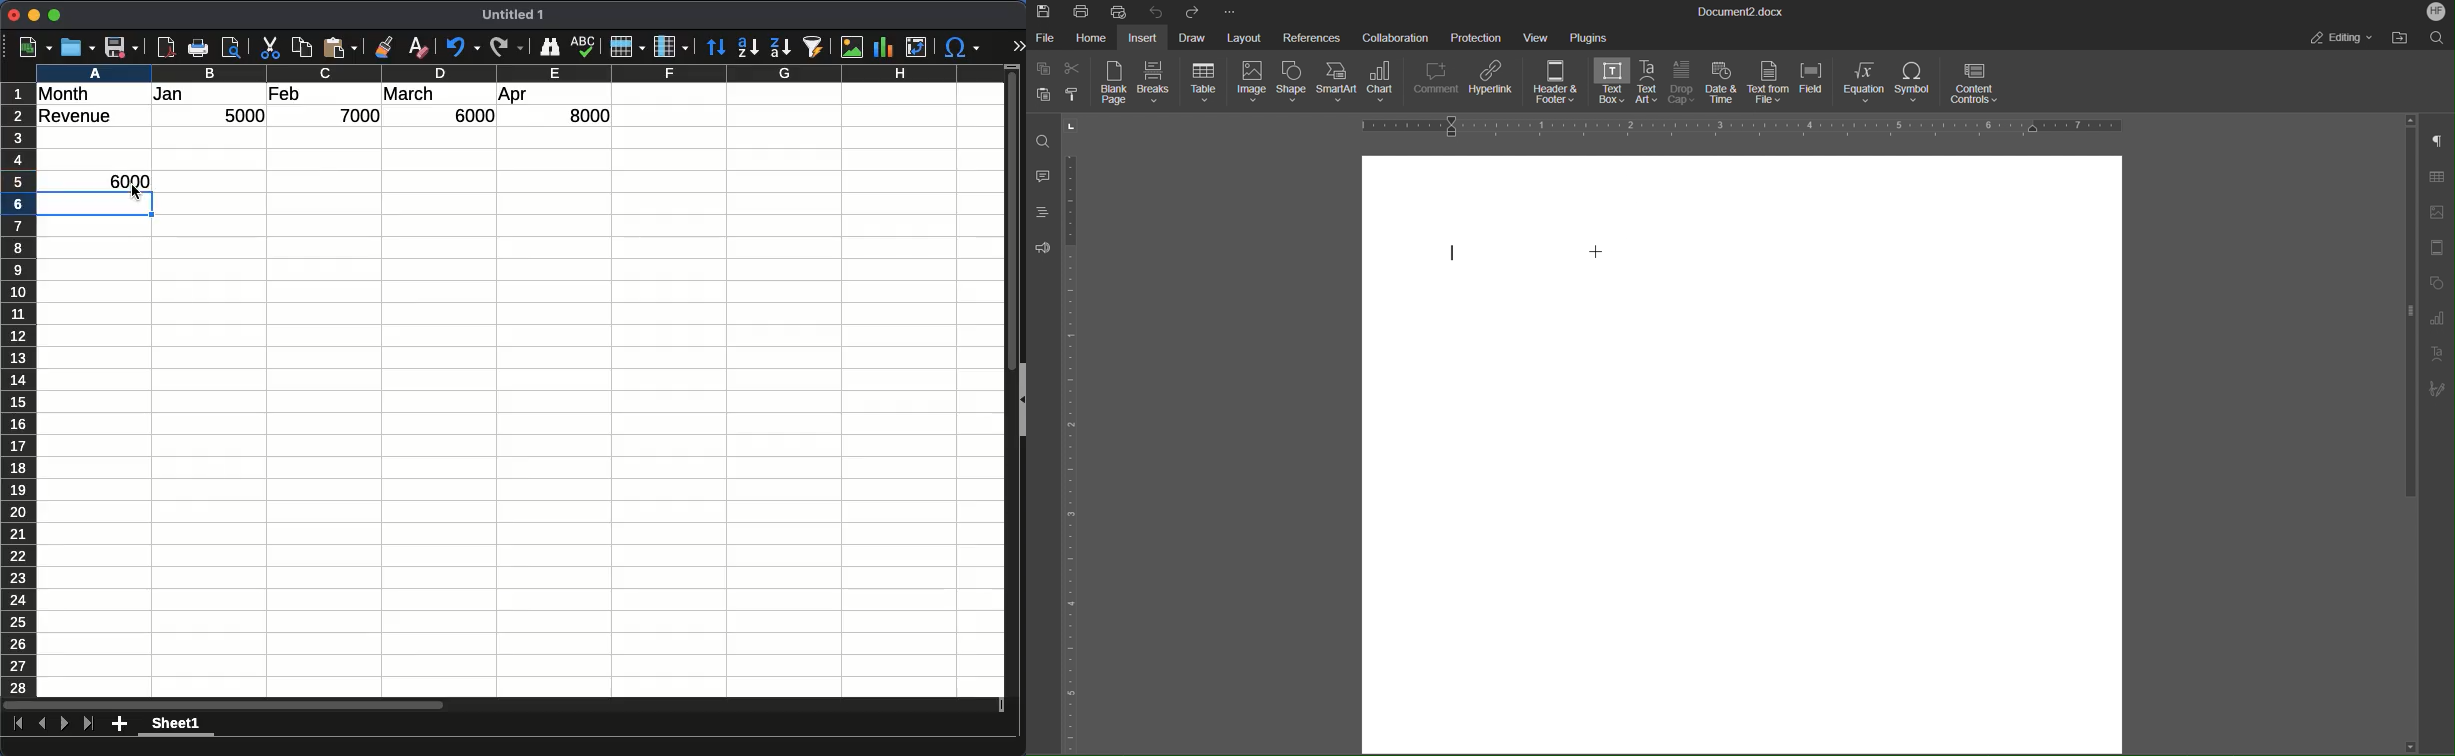 This screenshot has height=756, width=2464. Describe the element at coordinates (1045, 10) in the screenshot. I see `Save` at that location.